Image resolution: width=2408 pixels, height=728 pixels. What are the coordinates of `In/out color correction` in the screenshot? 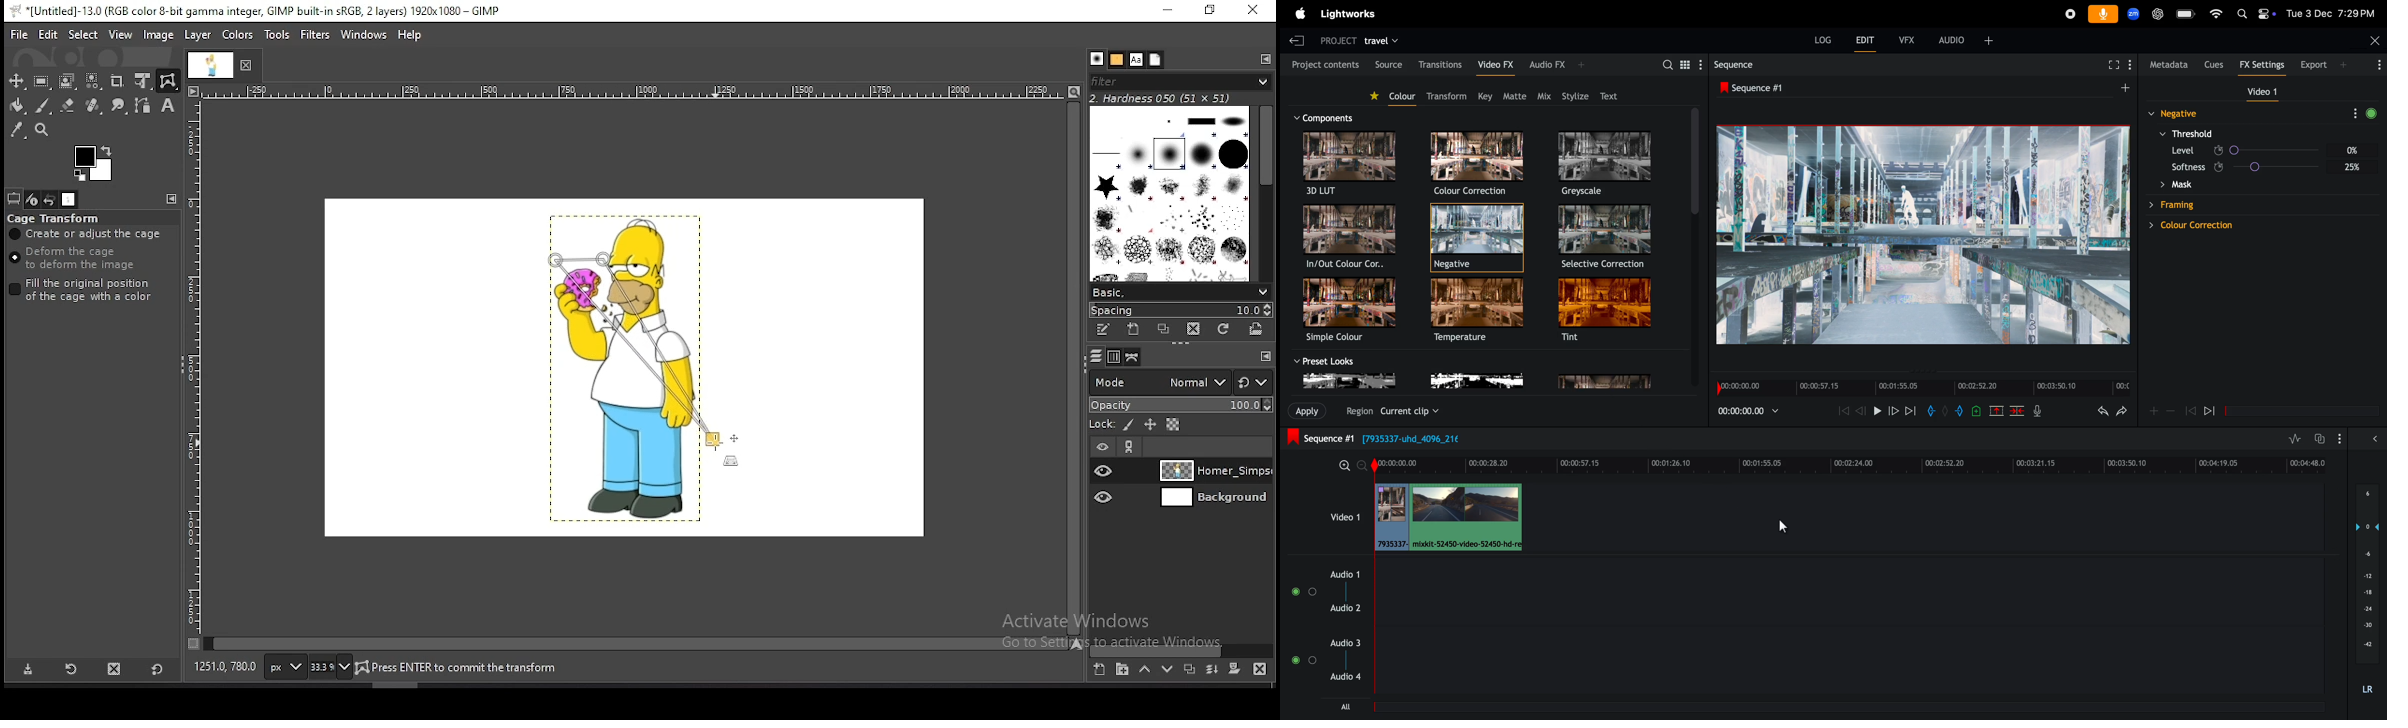 It's located at (1348, 238).